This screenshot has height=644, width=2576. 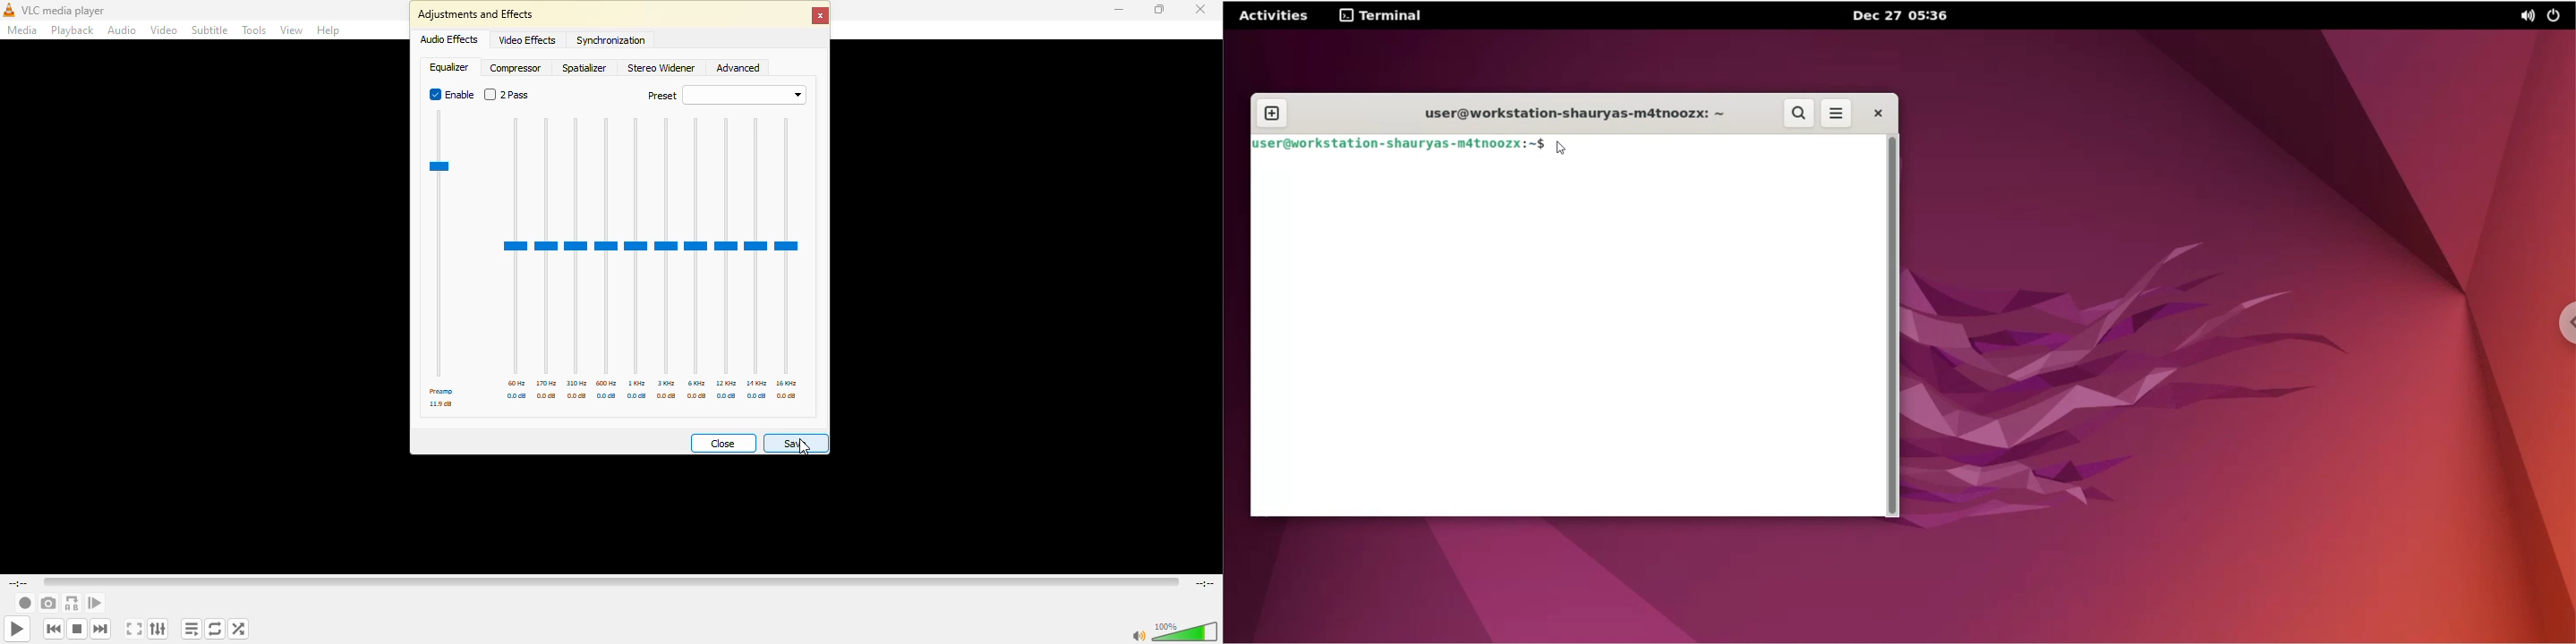 What do you see at coordinates (699, 396) in the screenshot?
I see `db` at bounding box center [699, 396].